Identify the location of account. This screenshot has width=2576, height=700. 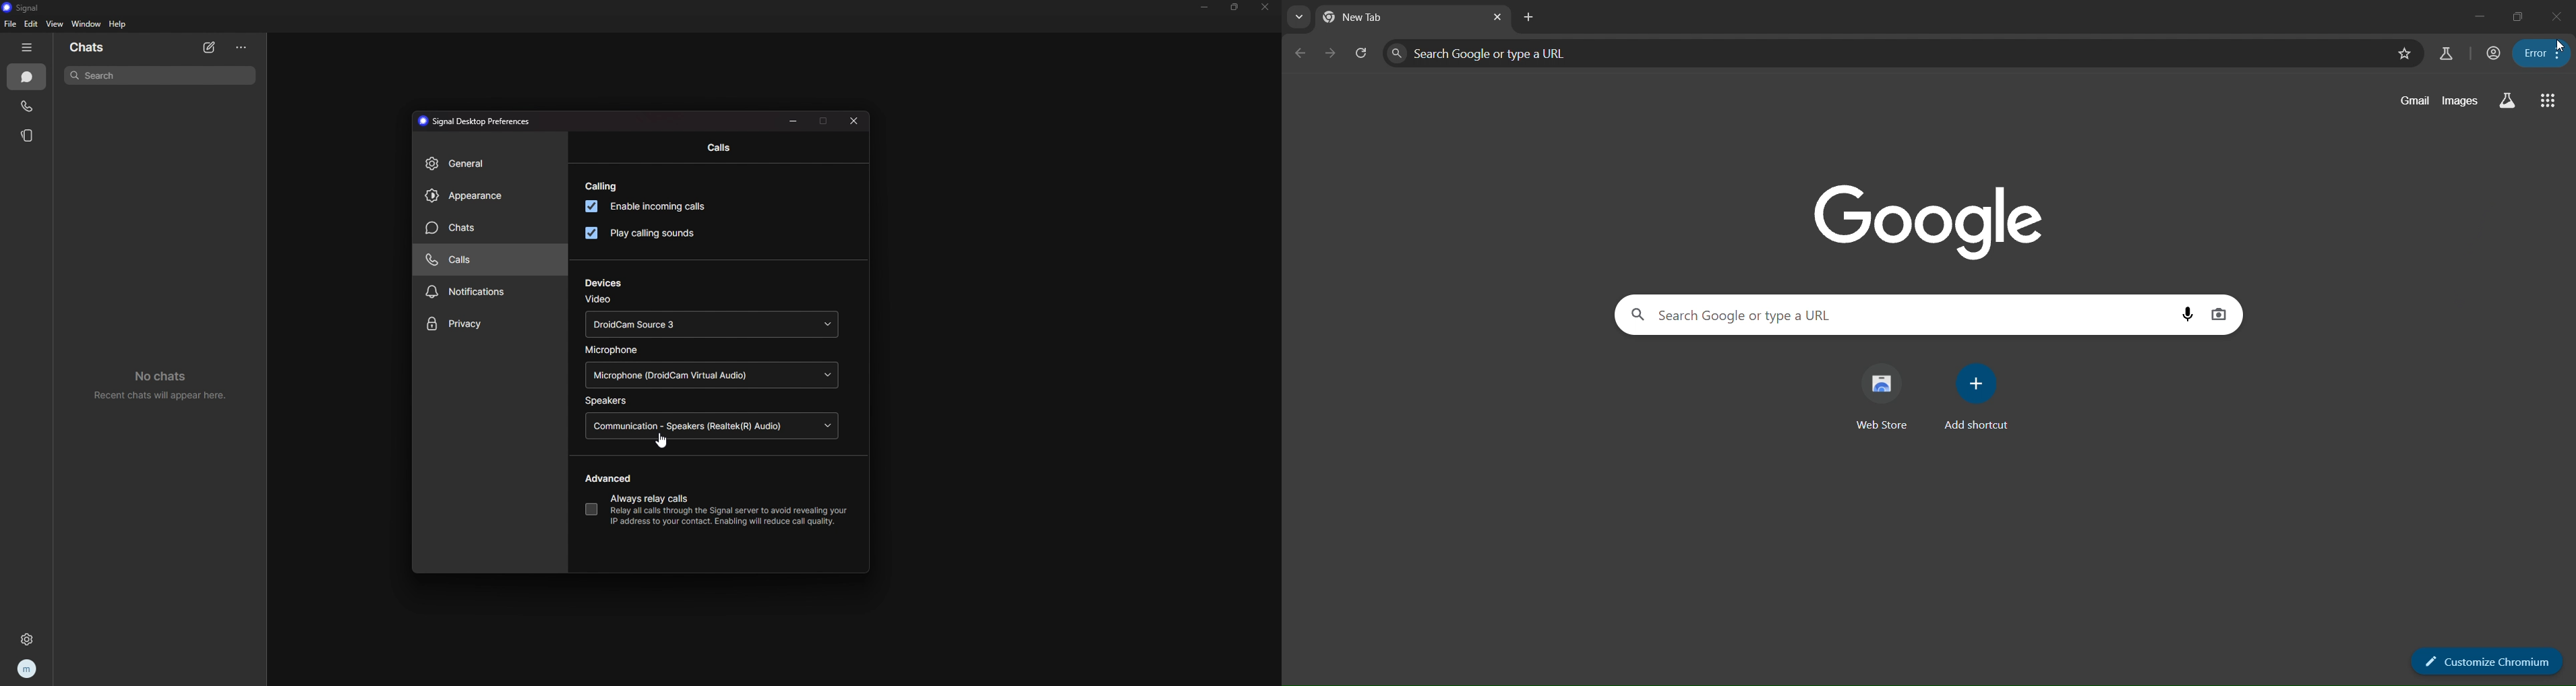
(2494, 53).